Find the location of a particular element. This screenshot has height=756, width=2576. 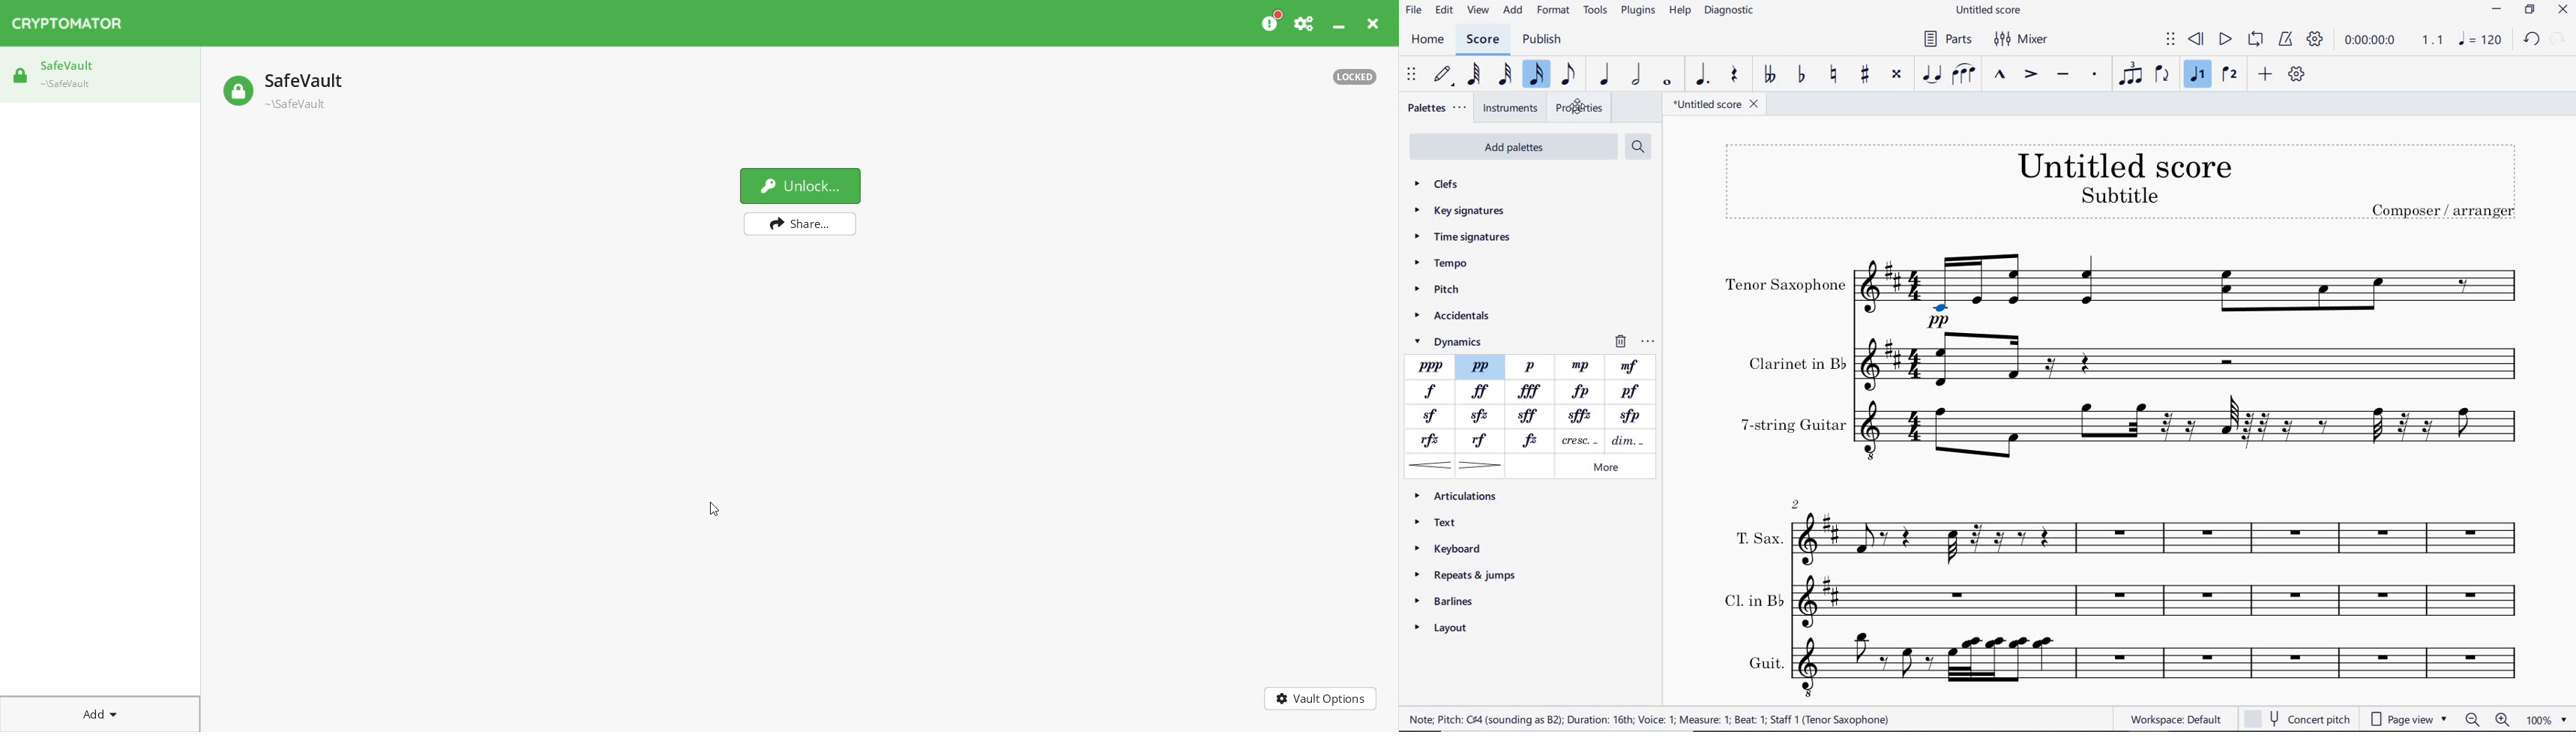

CRESCENDO LINE is located at coordinates (1577, 441).